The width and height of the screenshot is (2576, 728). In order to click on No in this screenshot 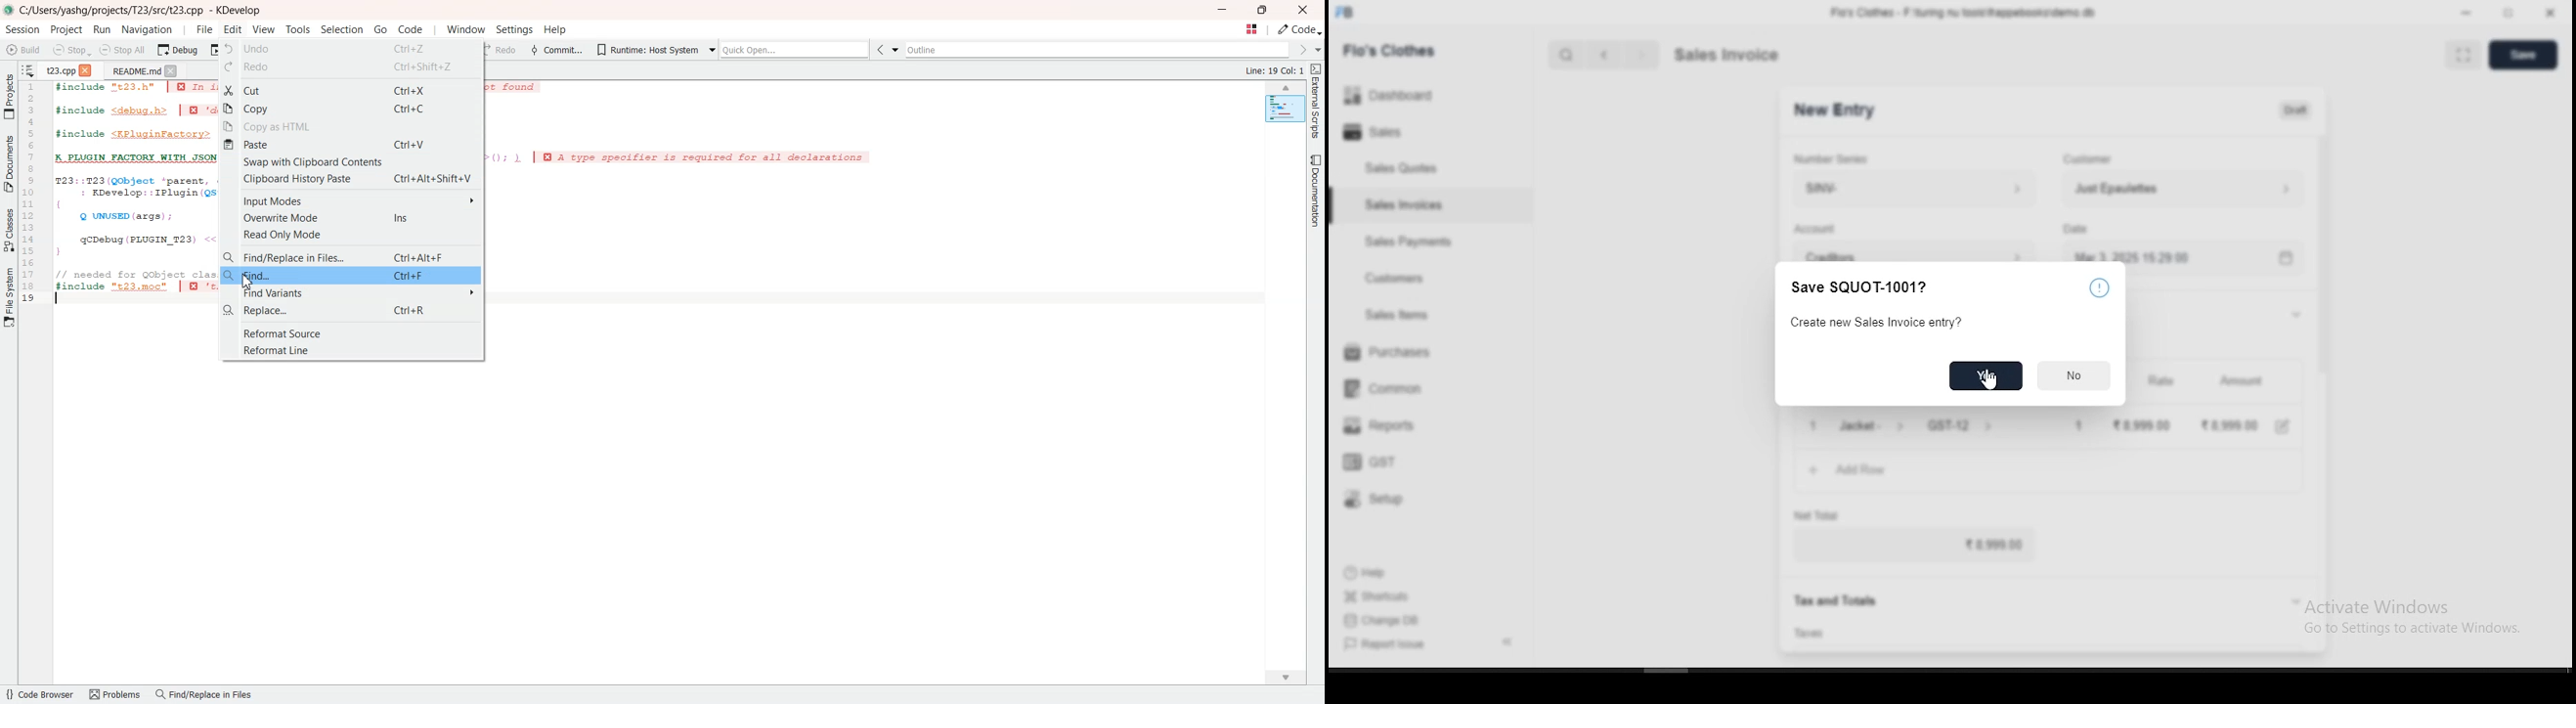, I will do `click(2073, 375)`.